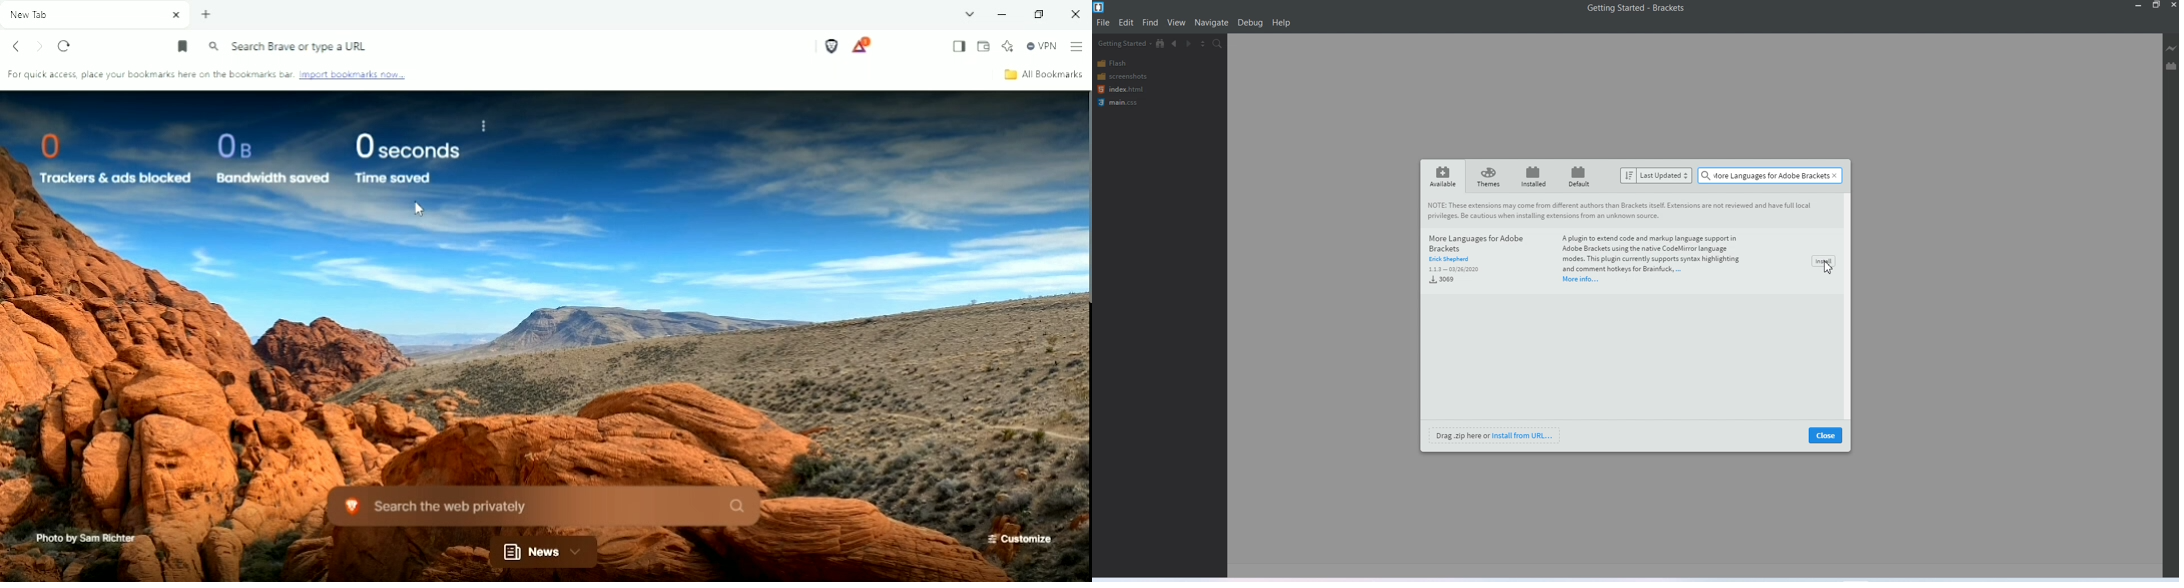 The width and height of the screenshot is (2184, 588). What do you see at coordinates (2171, 66) in the screenshot?
I see `Extension manager` at bounding box center [2171, 66].